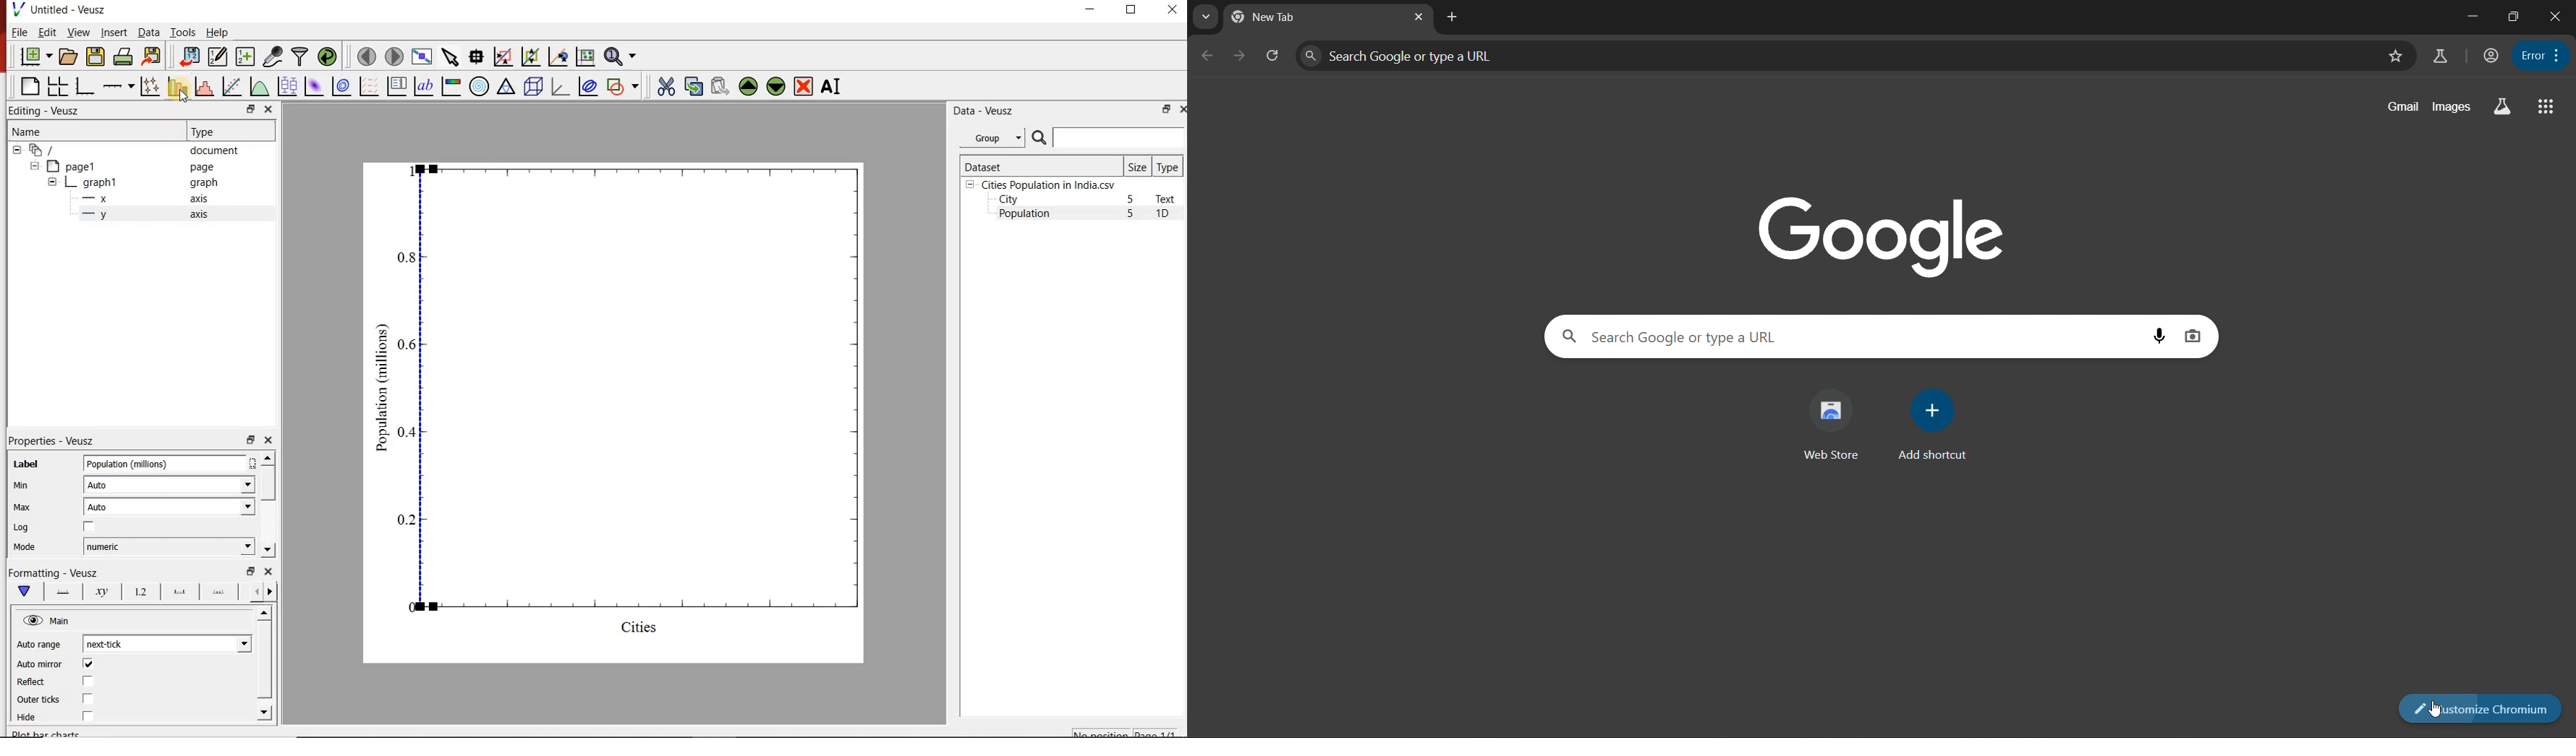 Image resolution: width=2576 pixels, height=756 pixels. I want to click on Grid lines, so click(265, 591).